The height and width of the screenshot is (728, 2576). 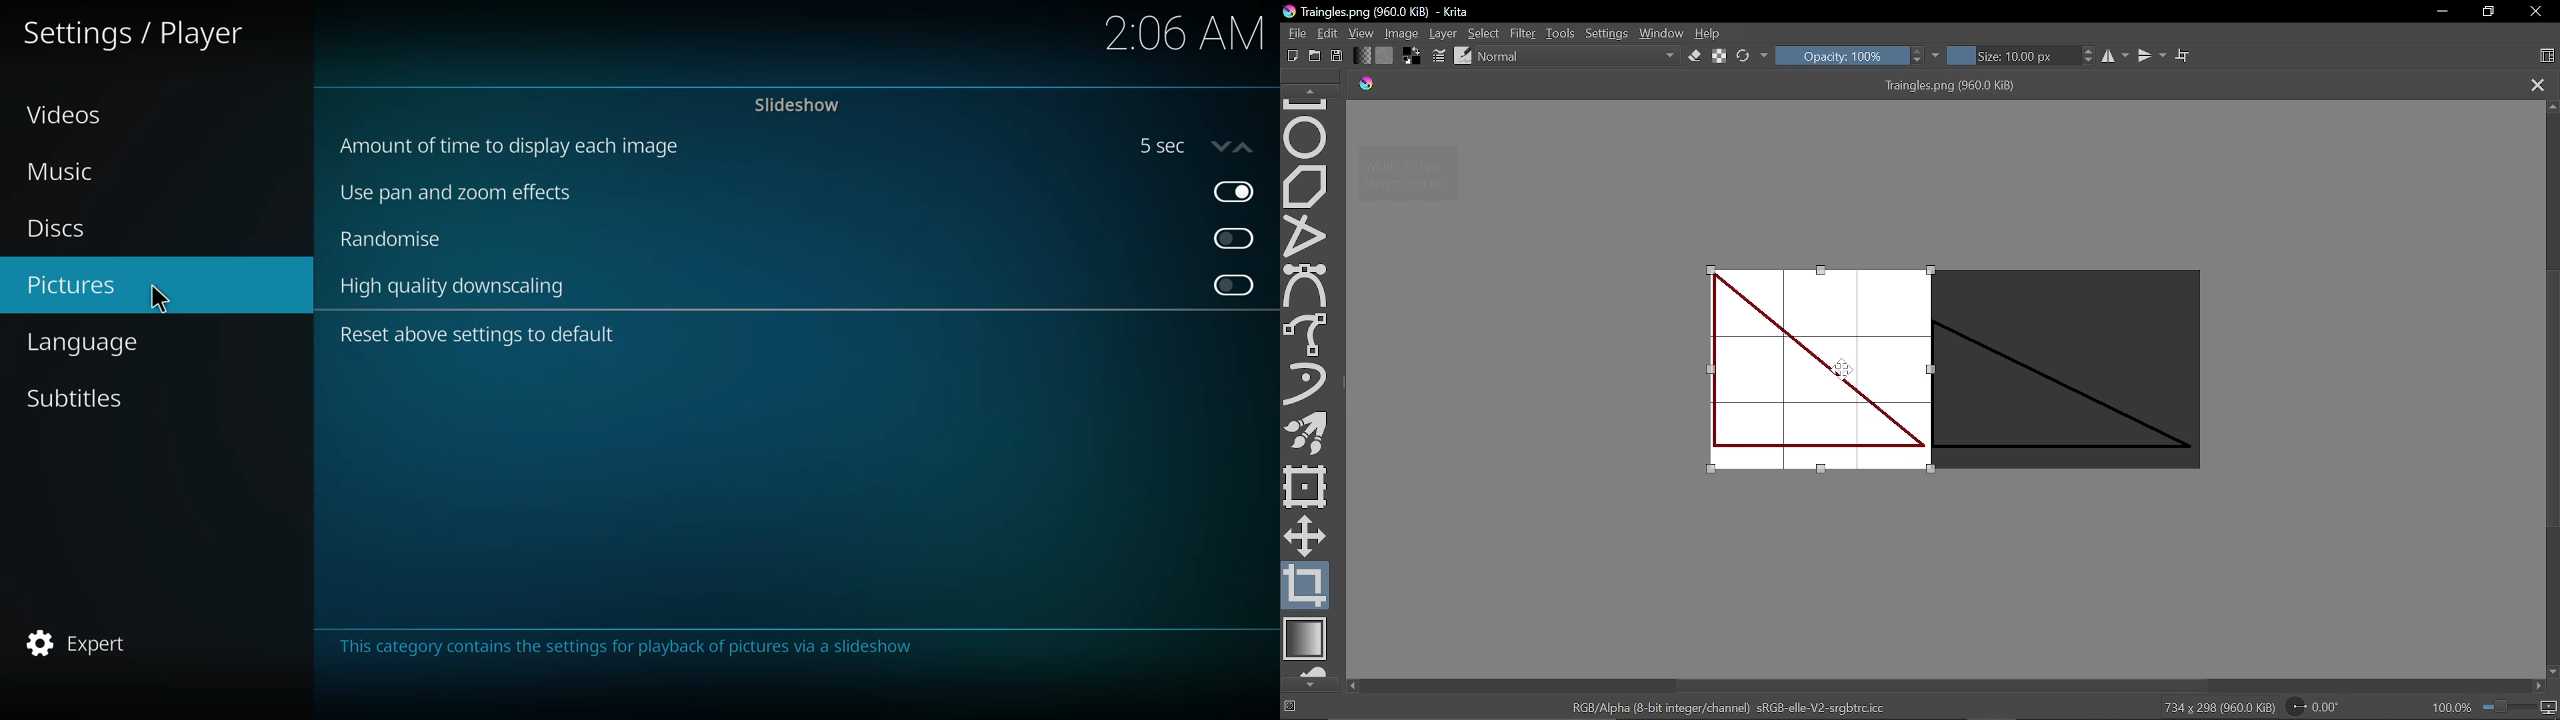 What do you see at coordinates (1308, 333) in the screenshot?
I see `Freehand select tool` at bounding box center [1308, 333].